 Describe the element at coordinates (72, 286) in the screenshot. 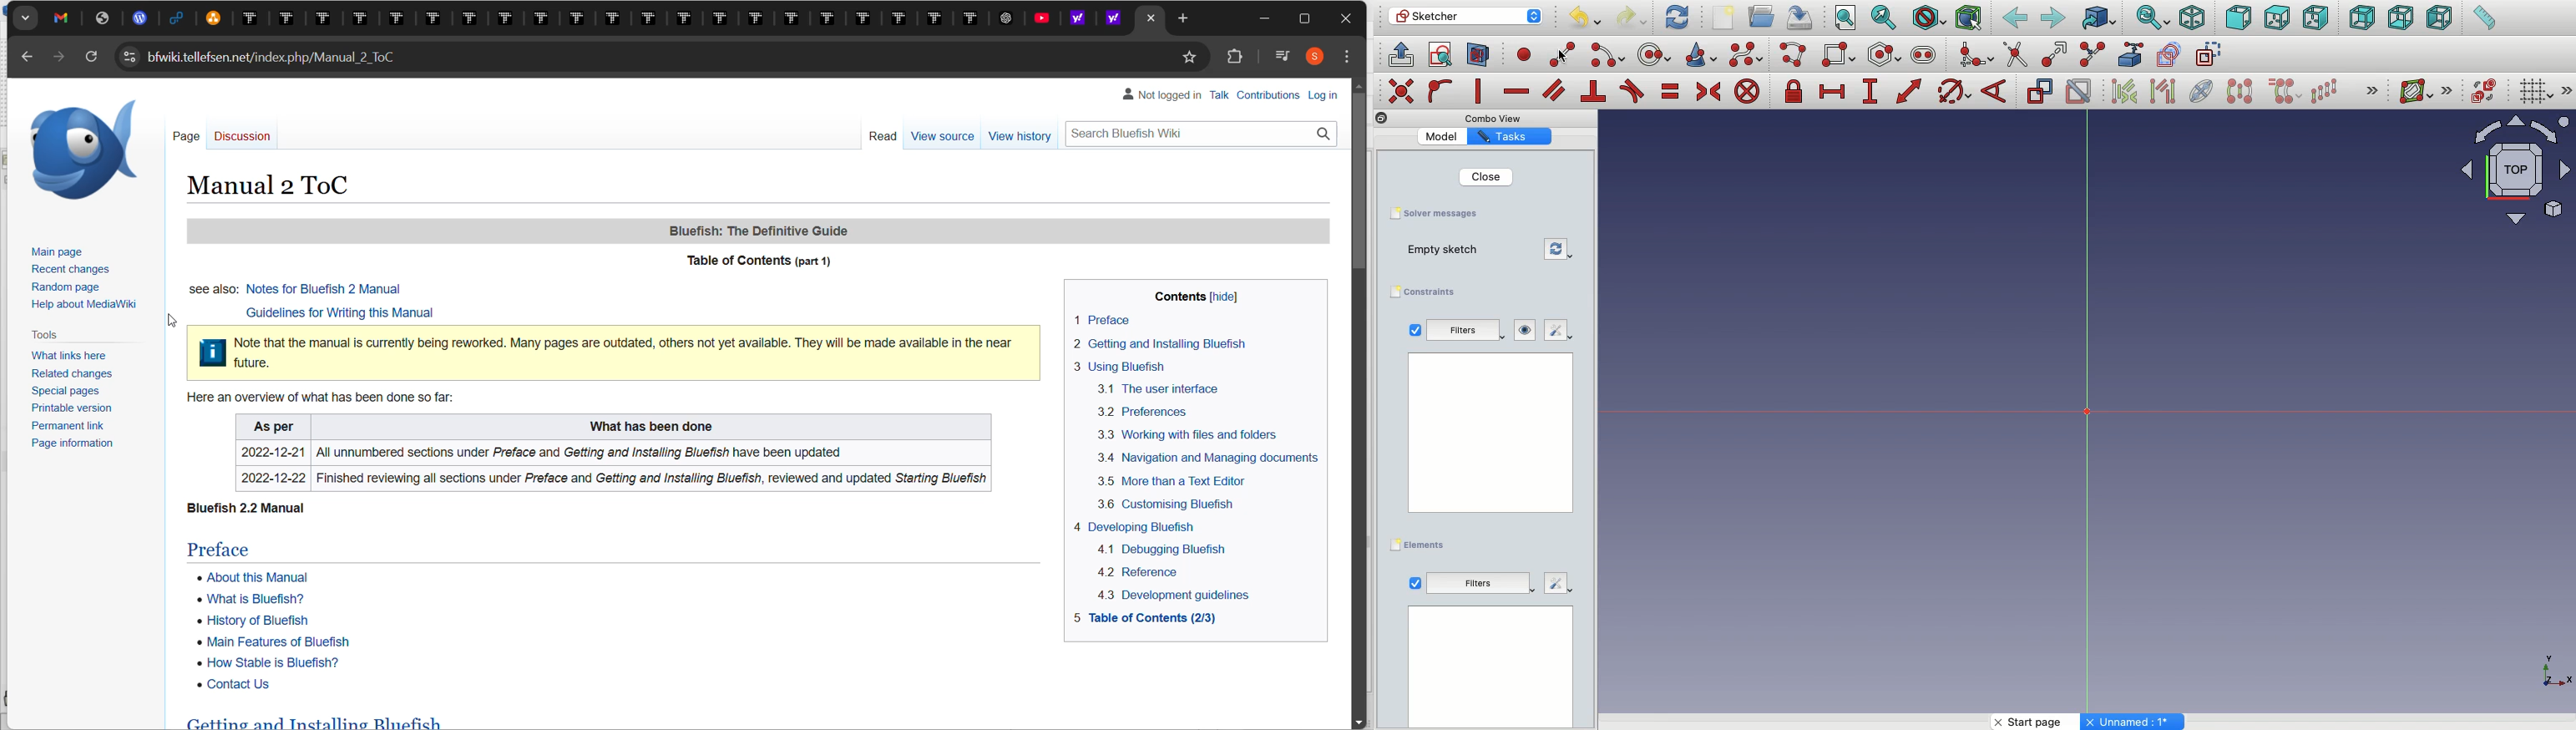

I see `random page` at that location.